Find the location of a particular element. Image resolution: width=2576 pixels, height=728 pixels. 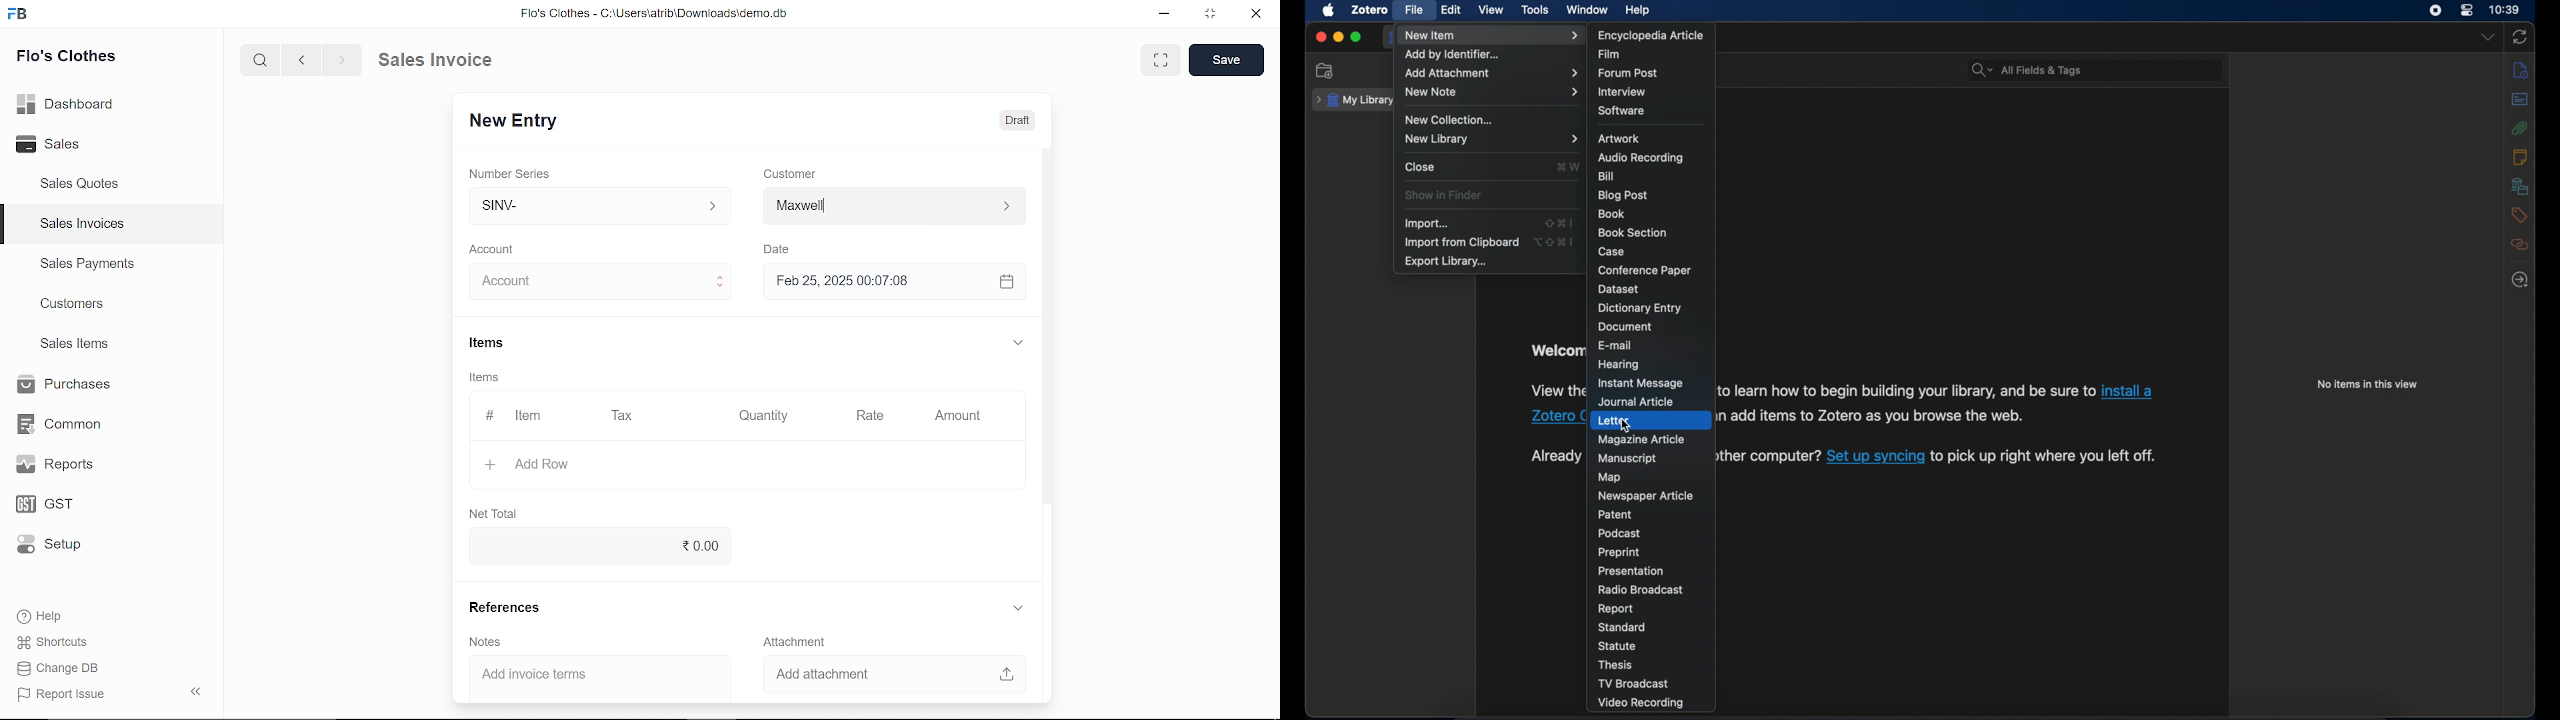

libraries is located at coordinates (2520, 186).